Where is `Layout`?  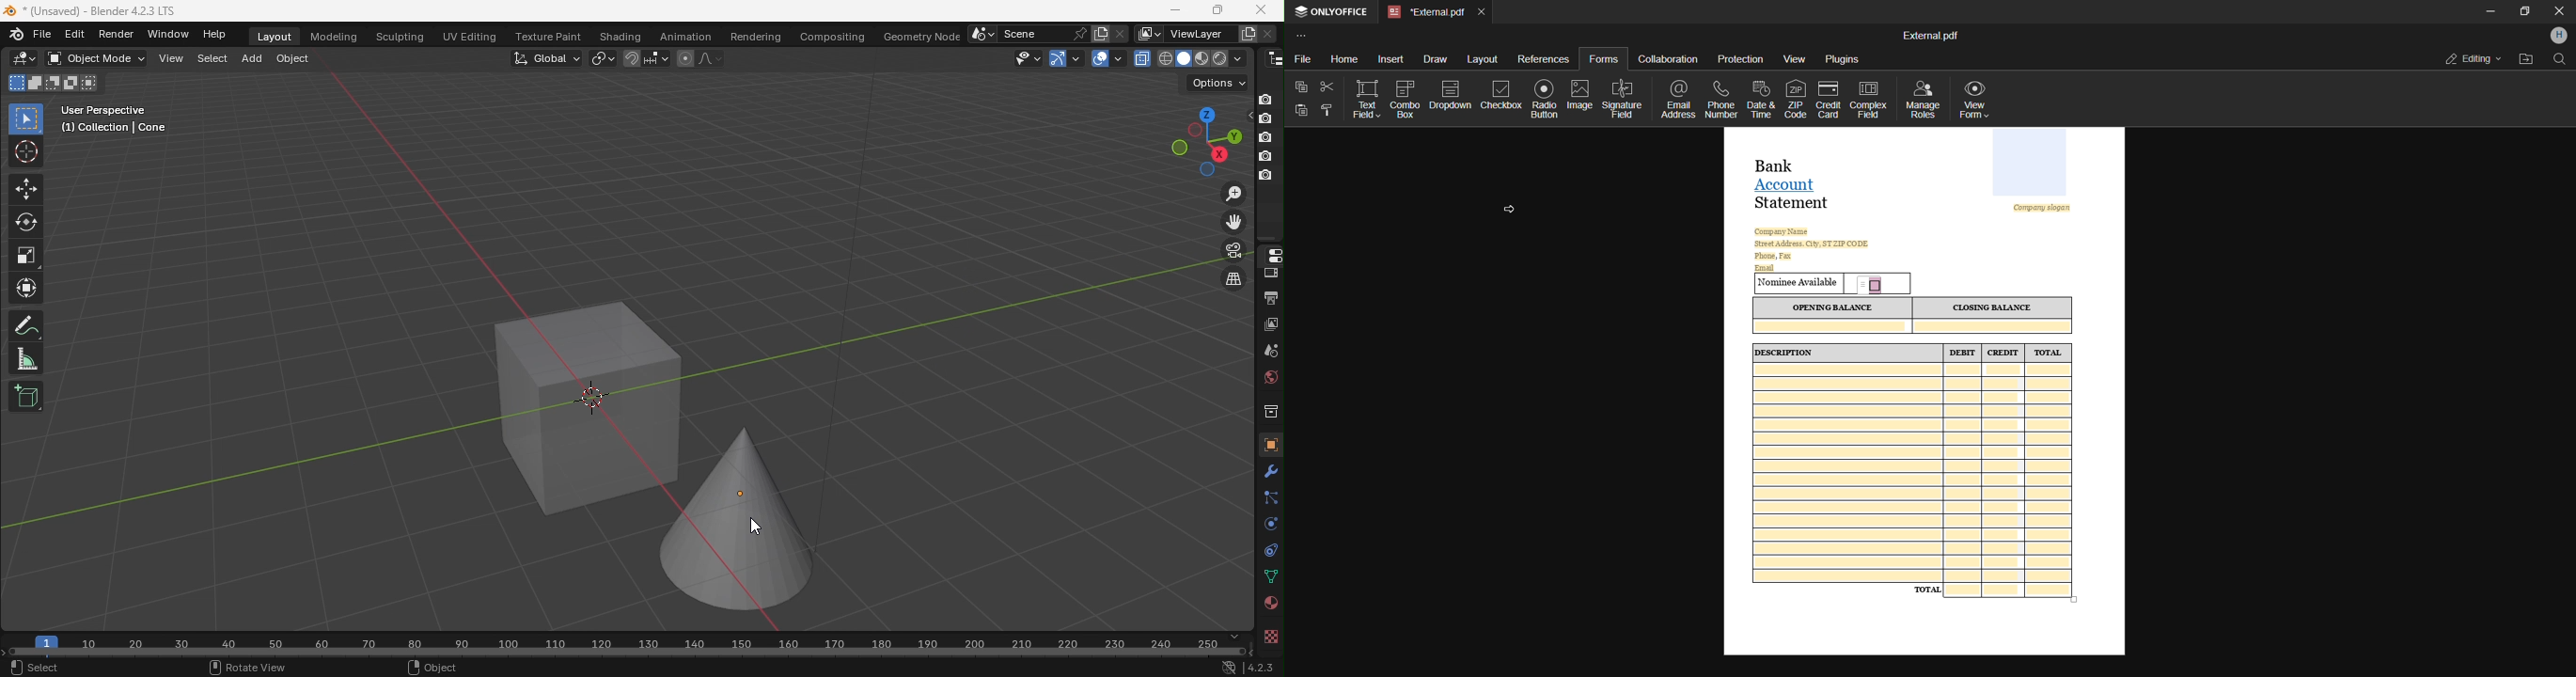
Layout is located at coordinates (275, 37).